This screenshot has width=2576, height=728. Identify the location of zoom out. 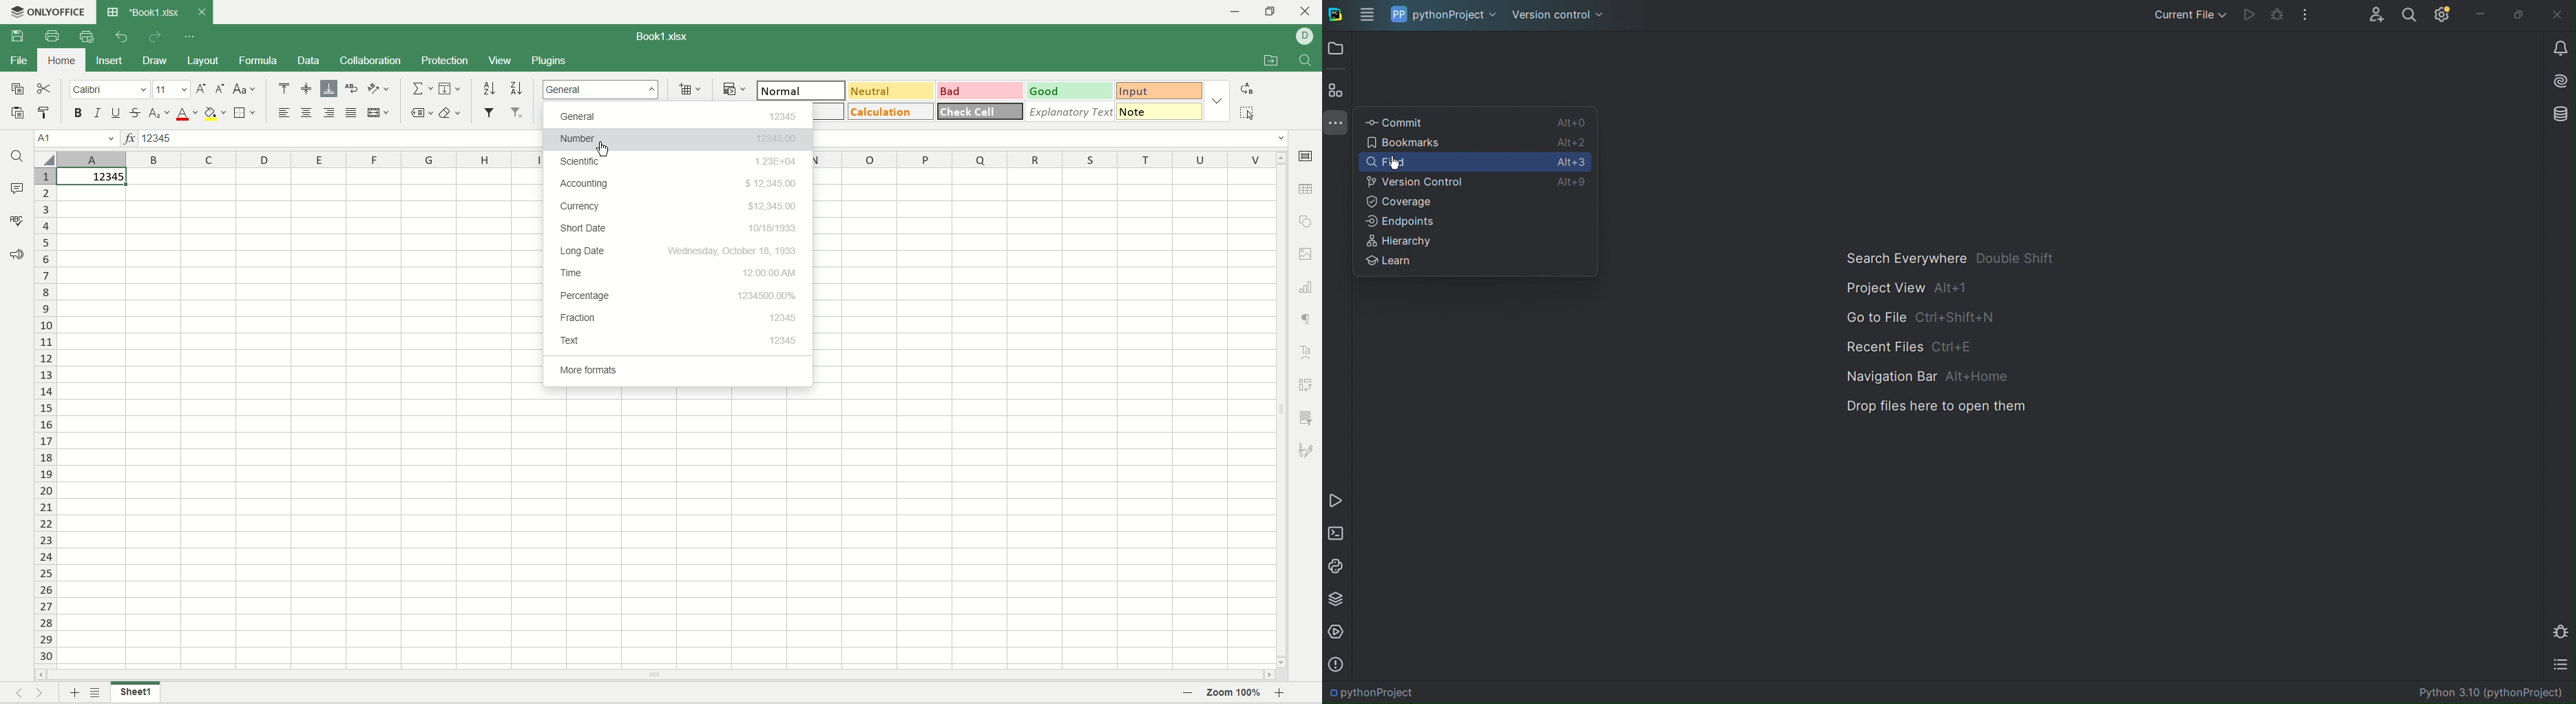
(1188, 694).